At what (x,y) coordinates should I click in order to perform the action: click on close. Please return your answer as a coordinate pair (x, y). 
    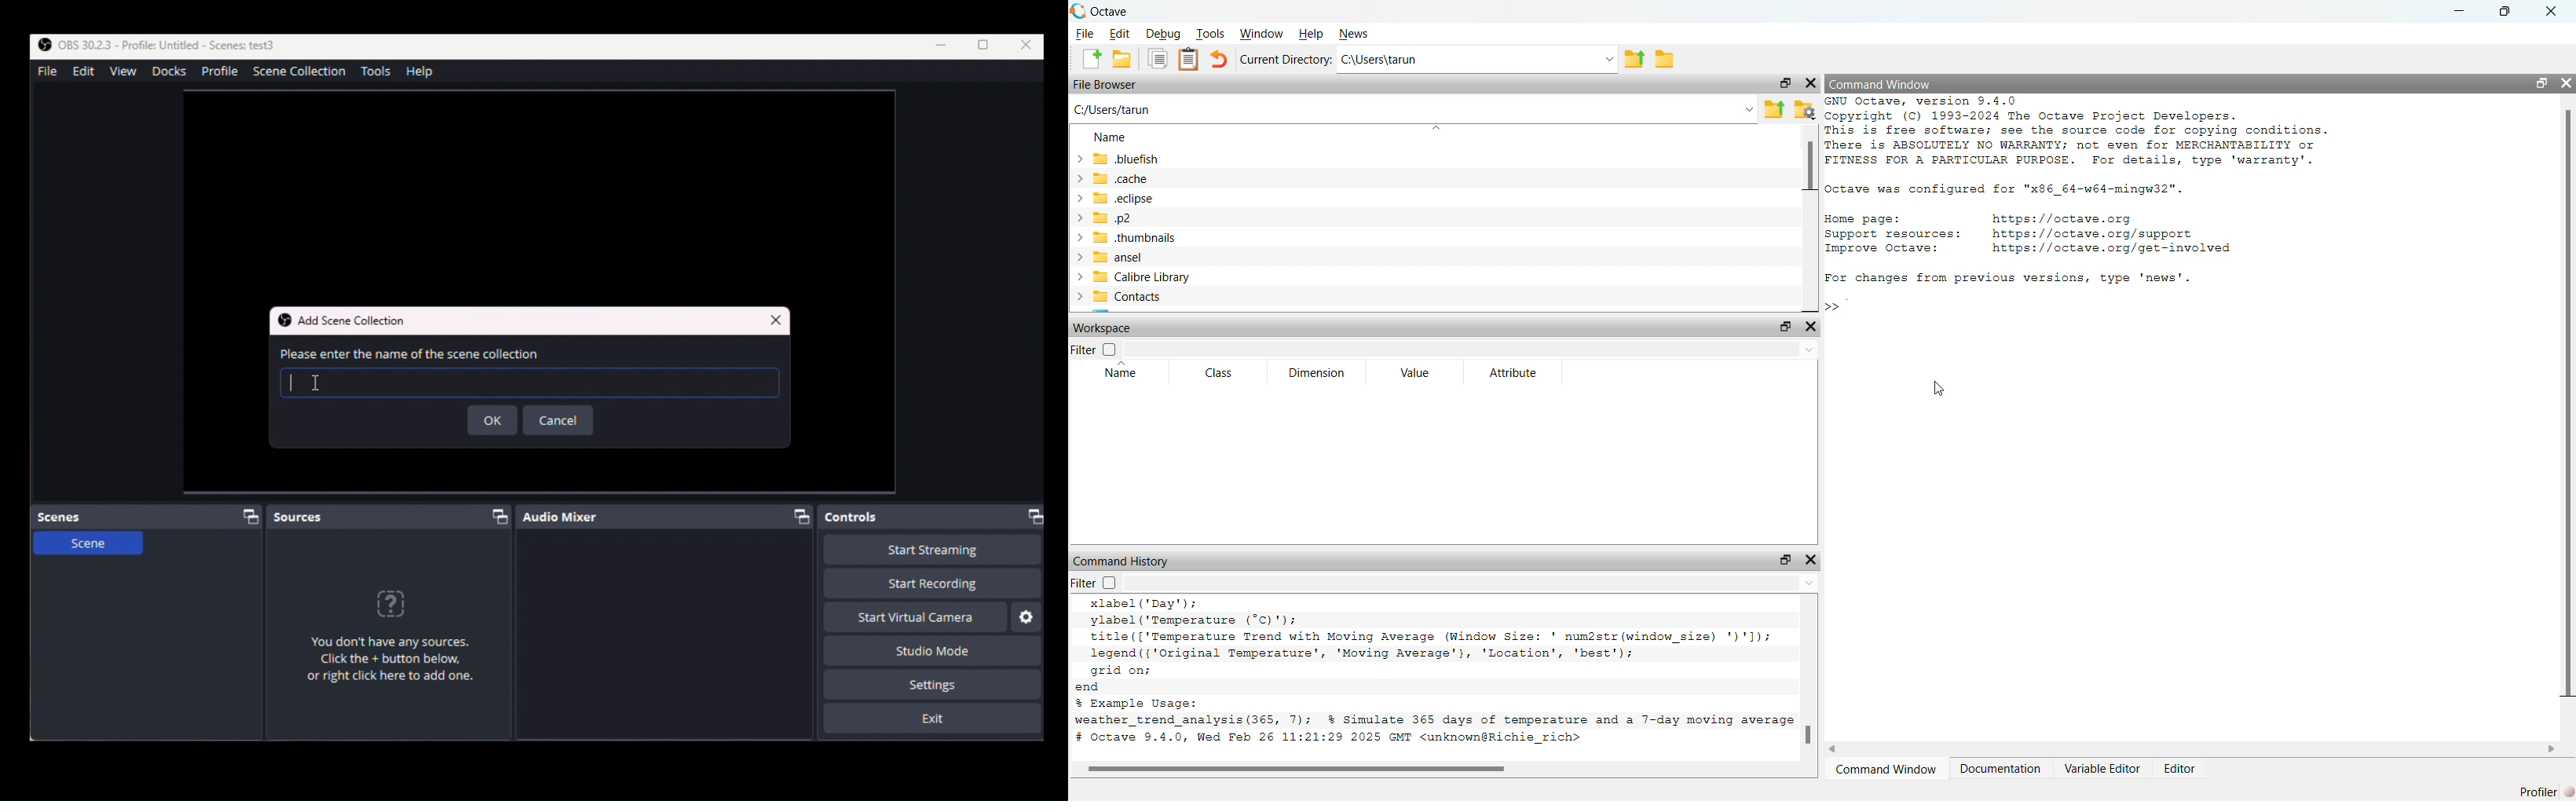
    Looking at the image, I should click on (1806, 328).